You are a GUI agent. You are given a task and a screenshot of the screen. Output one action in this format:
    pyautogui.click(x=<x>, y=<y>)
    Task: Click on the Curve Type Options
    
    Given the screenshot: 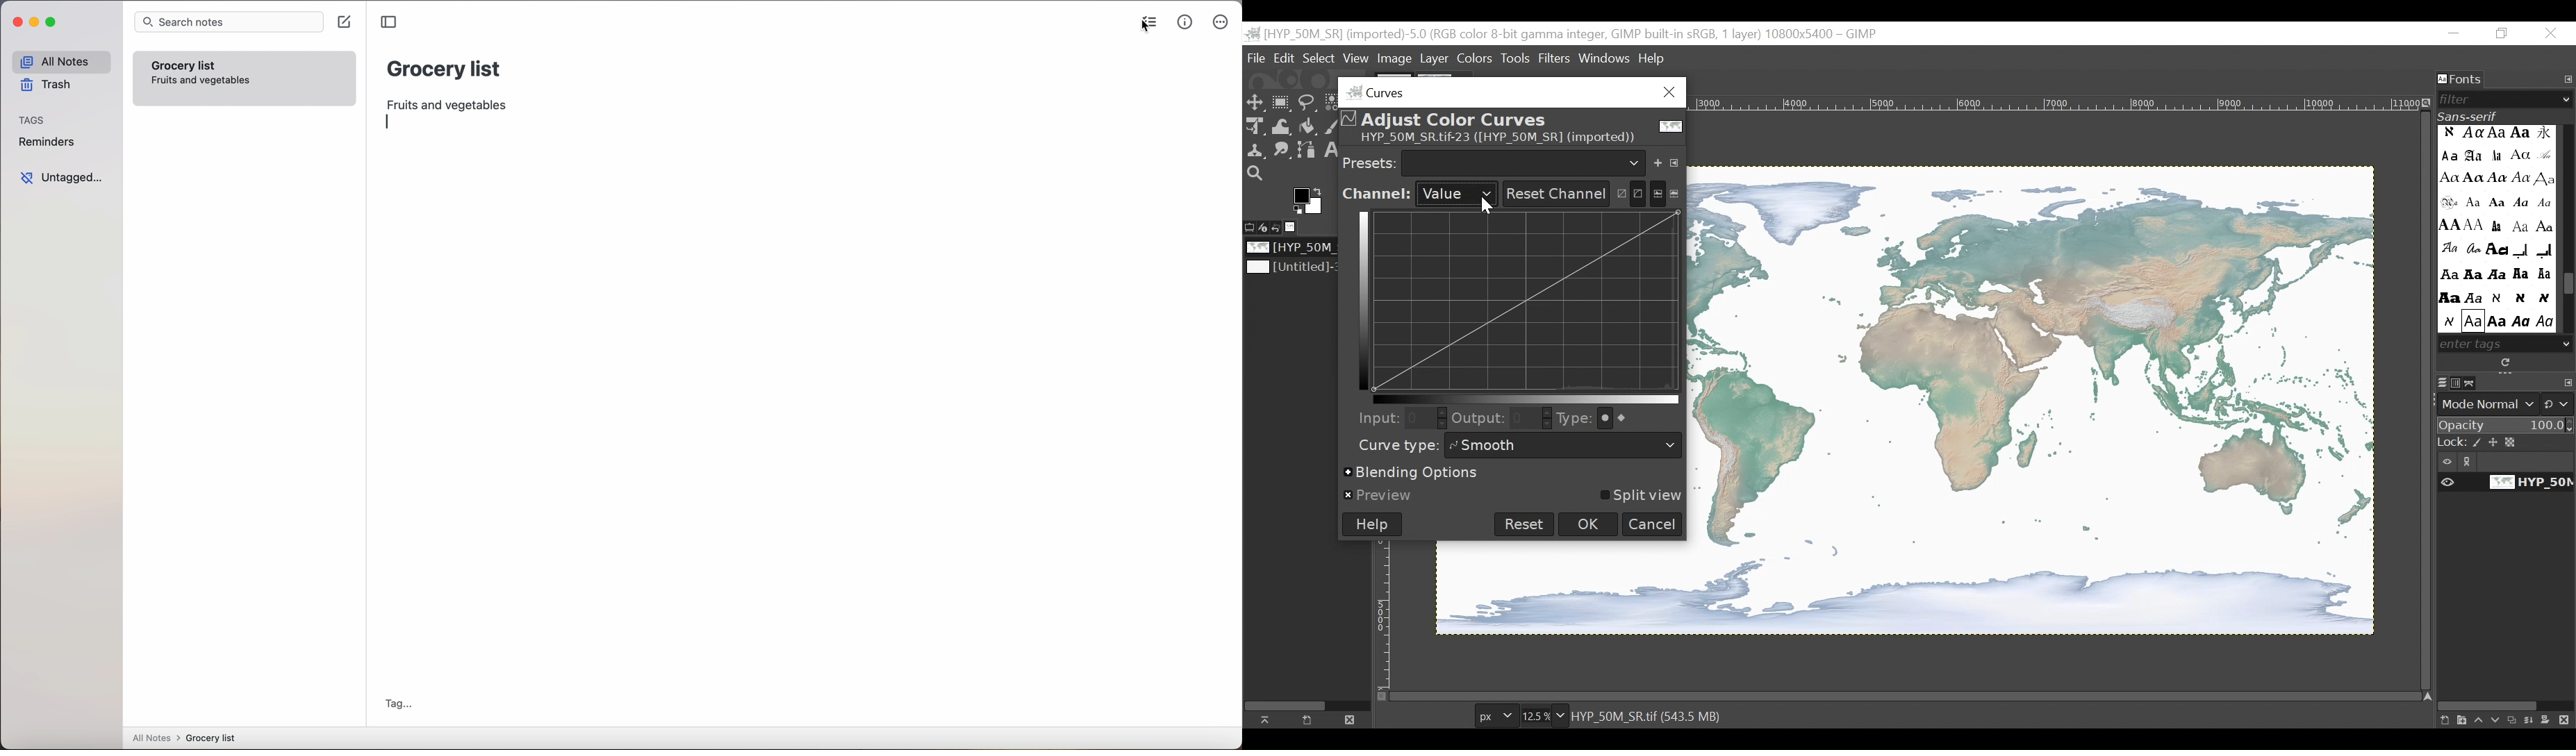 What is the action you would take?
    pyautogui.click(x=1619, y=418)
    